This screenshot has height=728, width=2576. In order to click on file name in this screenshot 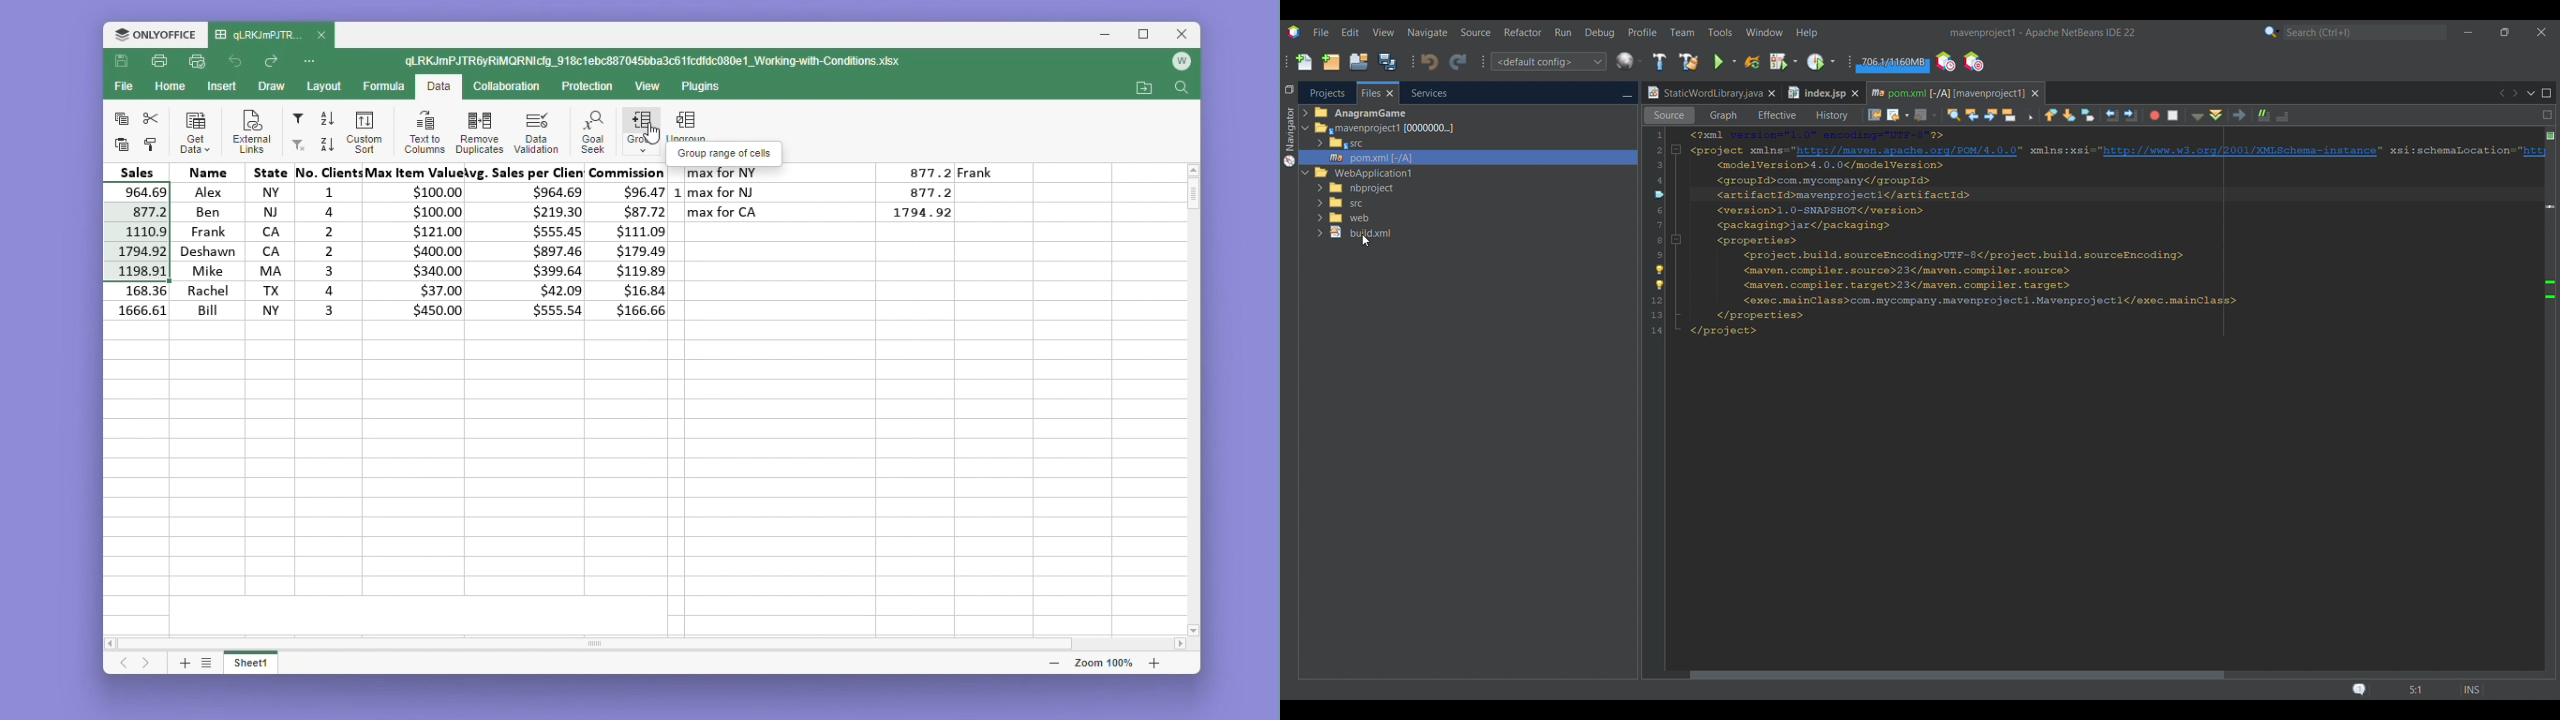, I will do `click(271, 36)`.